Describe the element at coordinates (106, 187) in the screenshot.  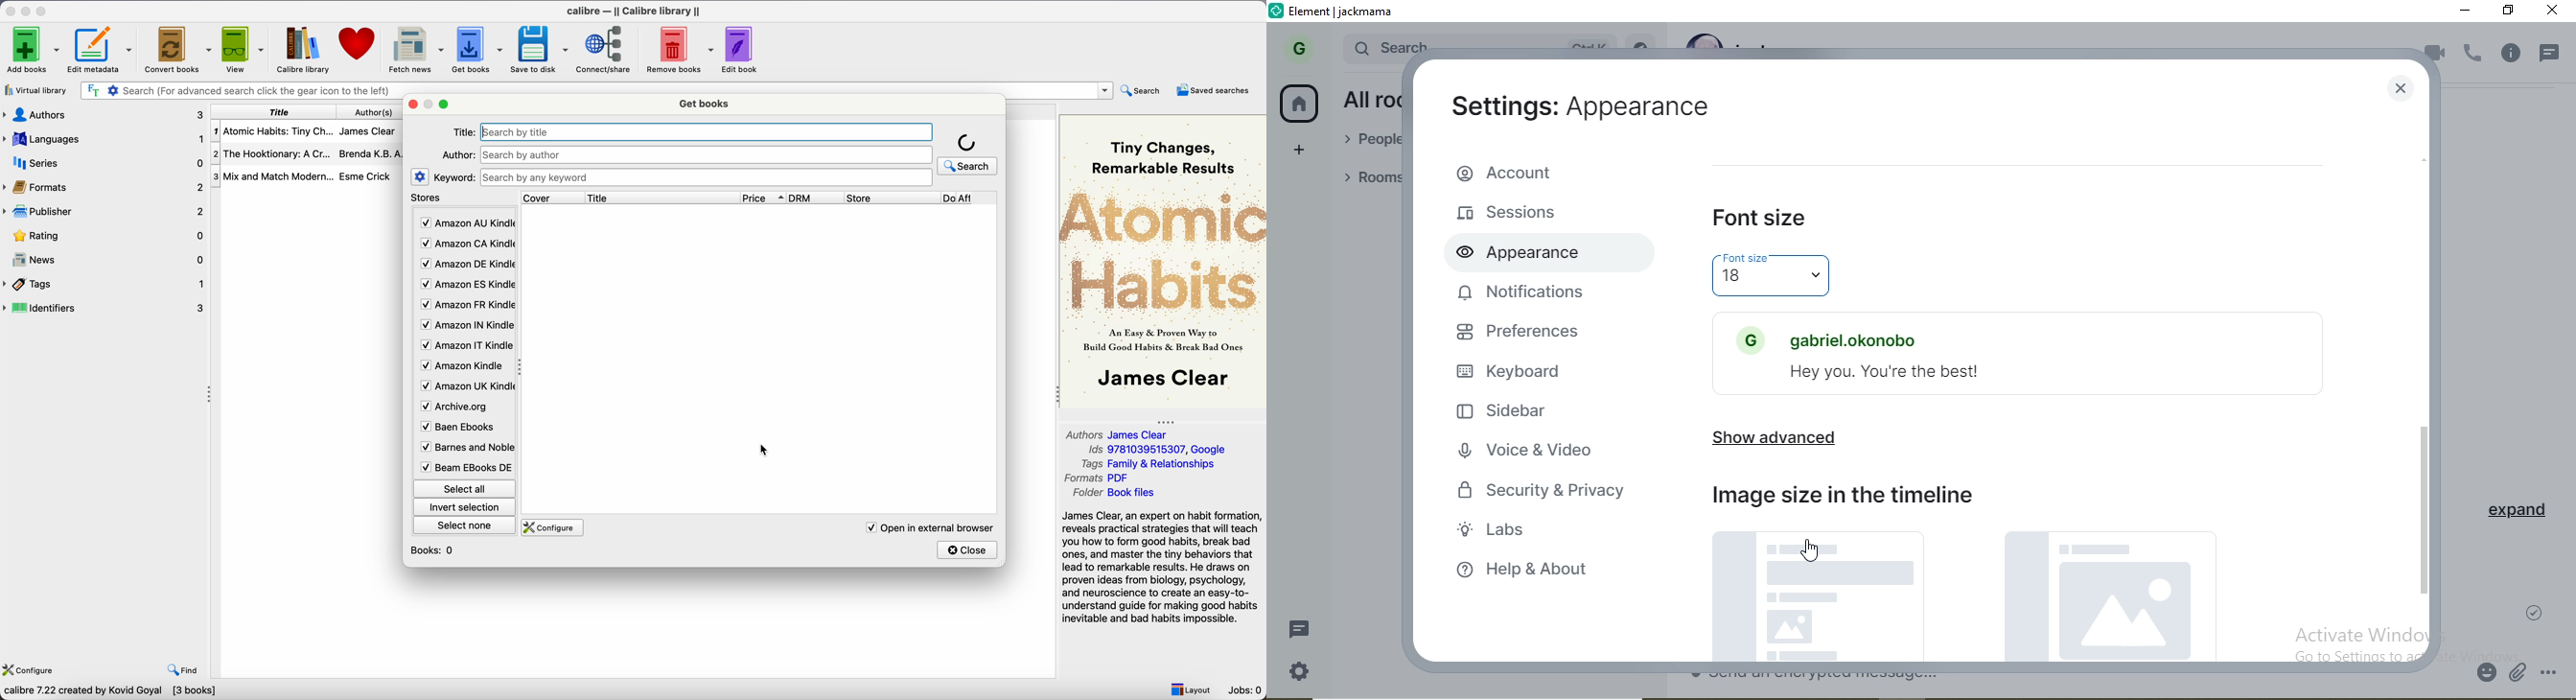
I see `formats` at that location.